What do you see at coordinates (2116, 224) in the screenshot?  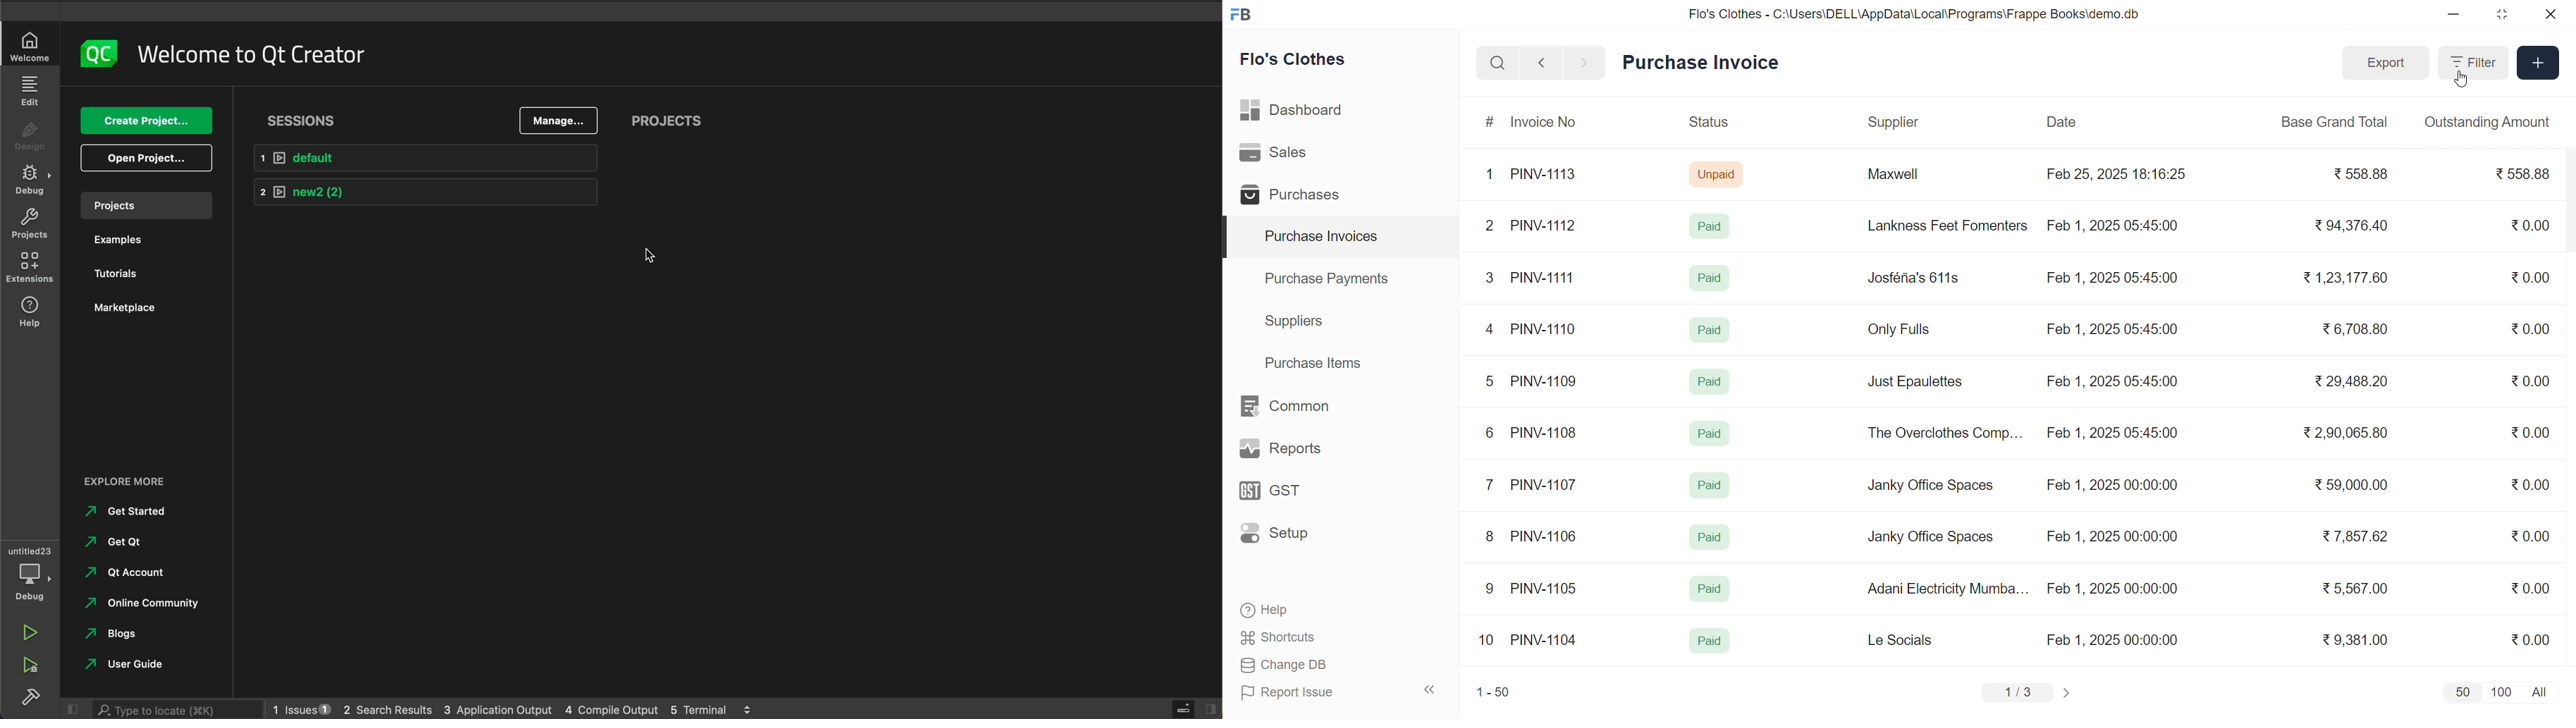 I see `Feb 1, 2025 05:45:00` at bounding box center [2116, 224].